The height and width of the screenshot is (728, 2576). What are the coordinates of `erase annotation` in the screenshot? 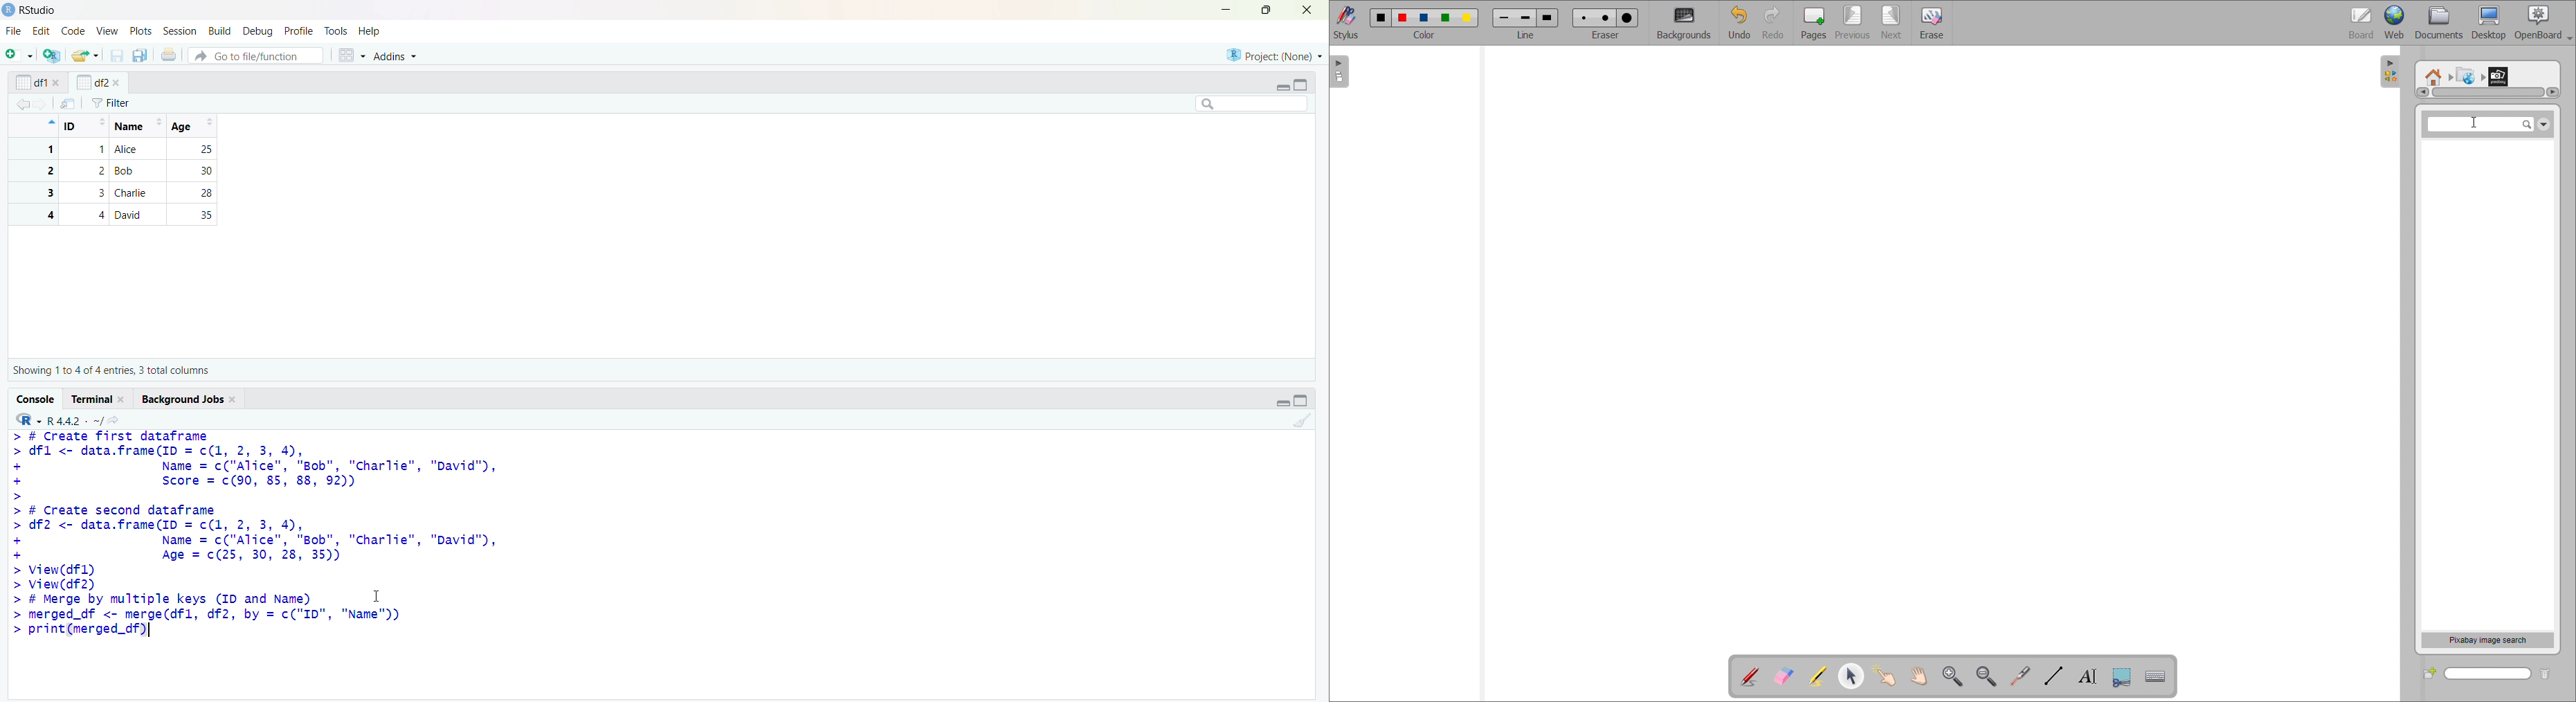 It's located at (1784, 675).